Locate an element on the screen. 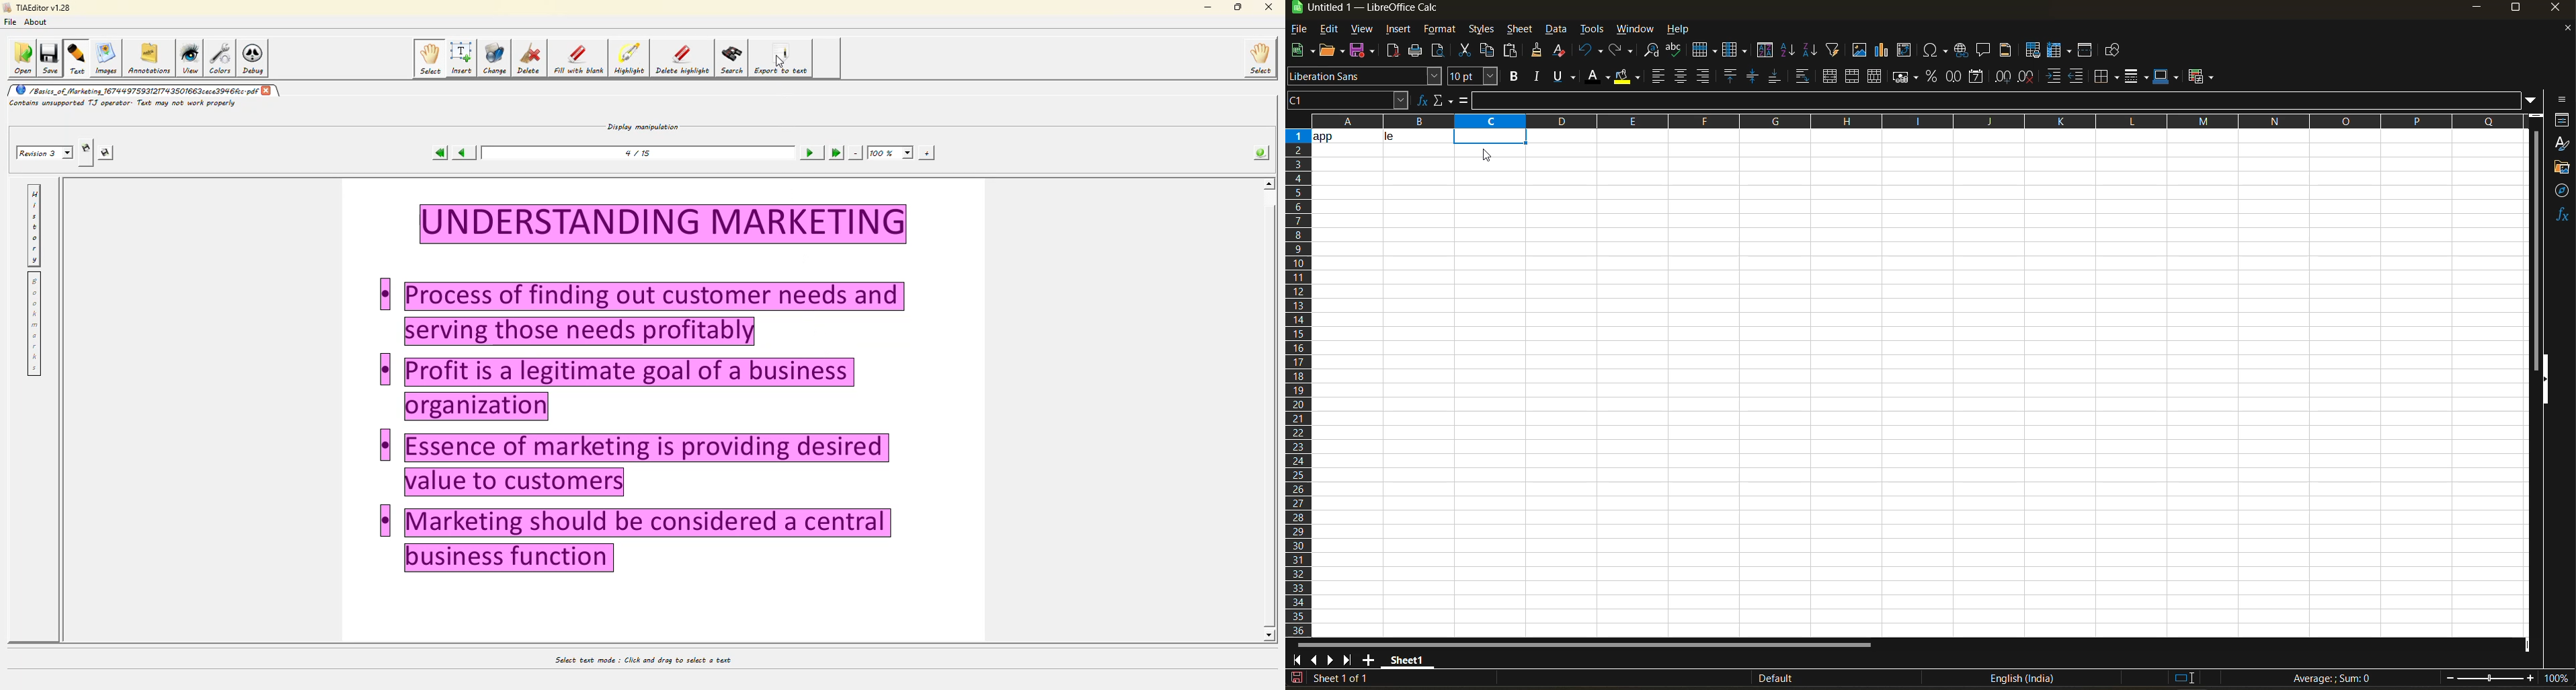 The image size is (2576, 700). help is located at coordinates (1683, 30).